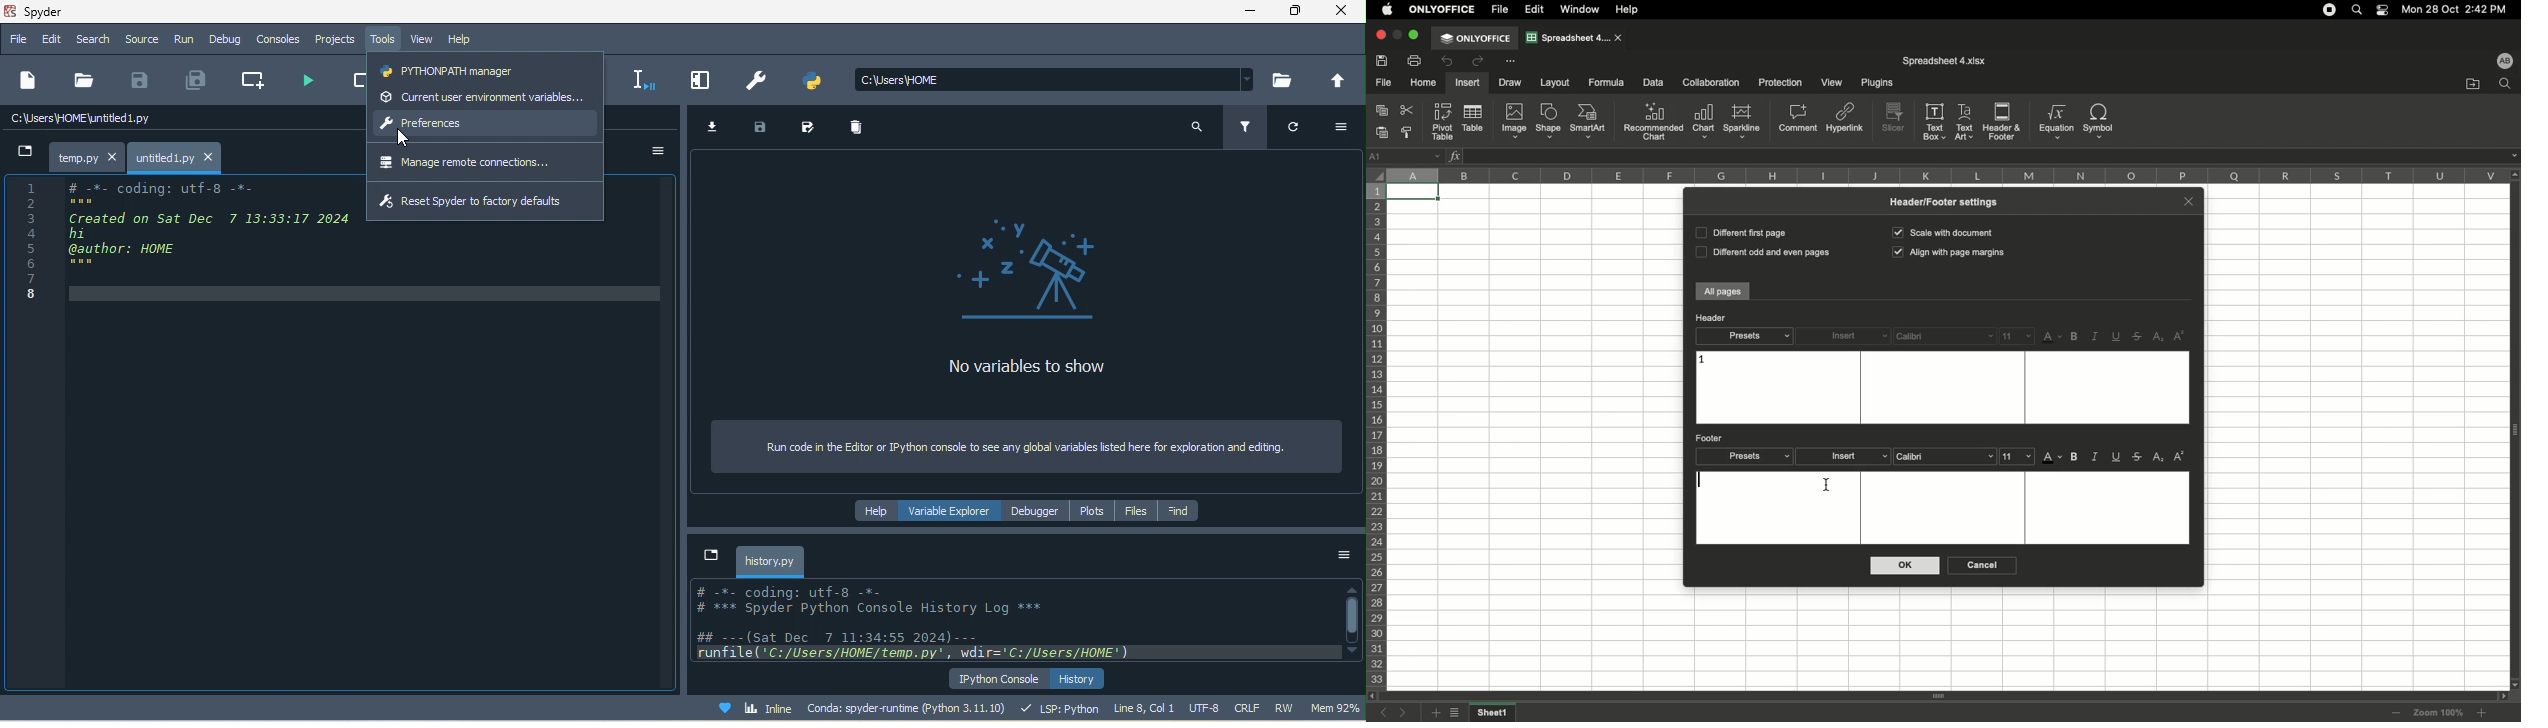  I want to click on temp.py tab, so click(85, 154).